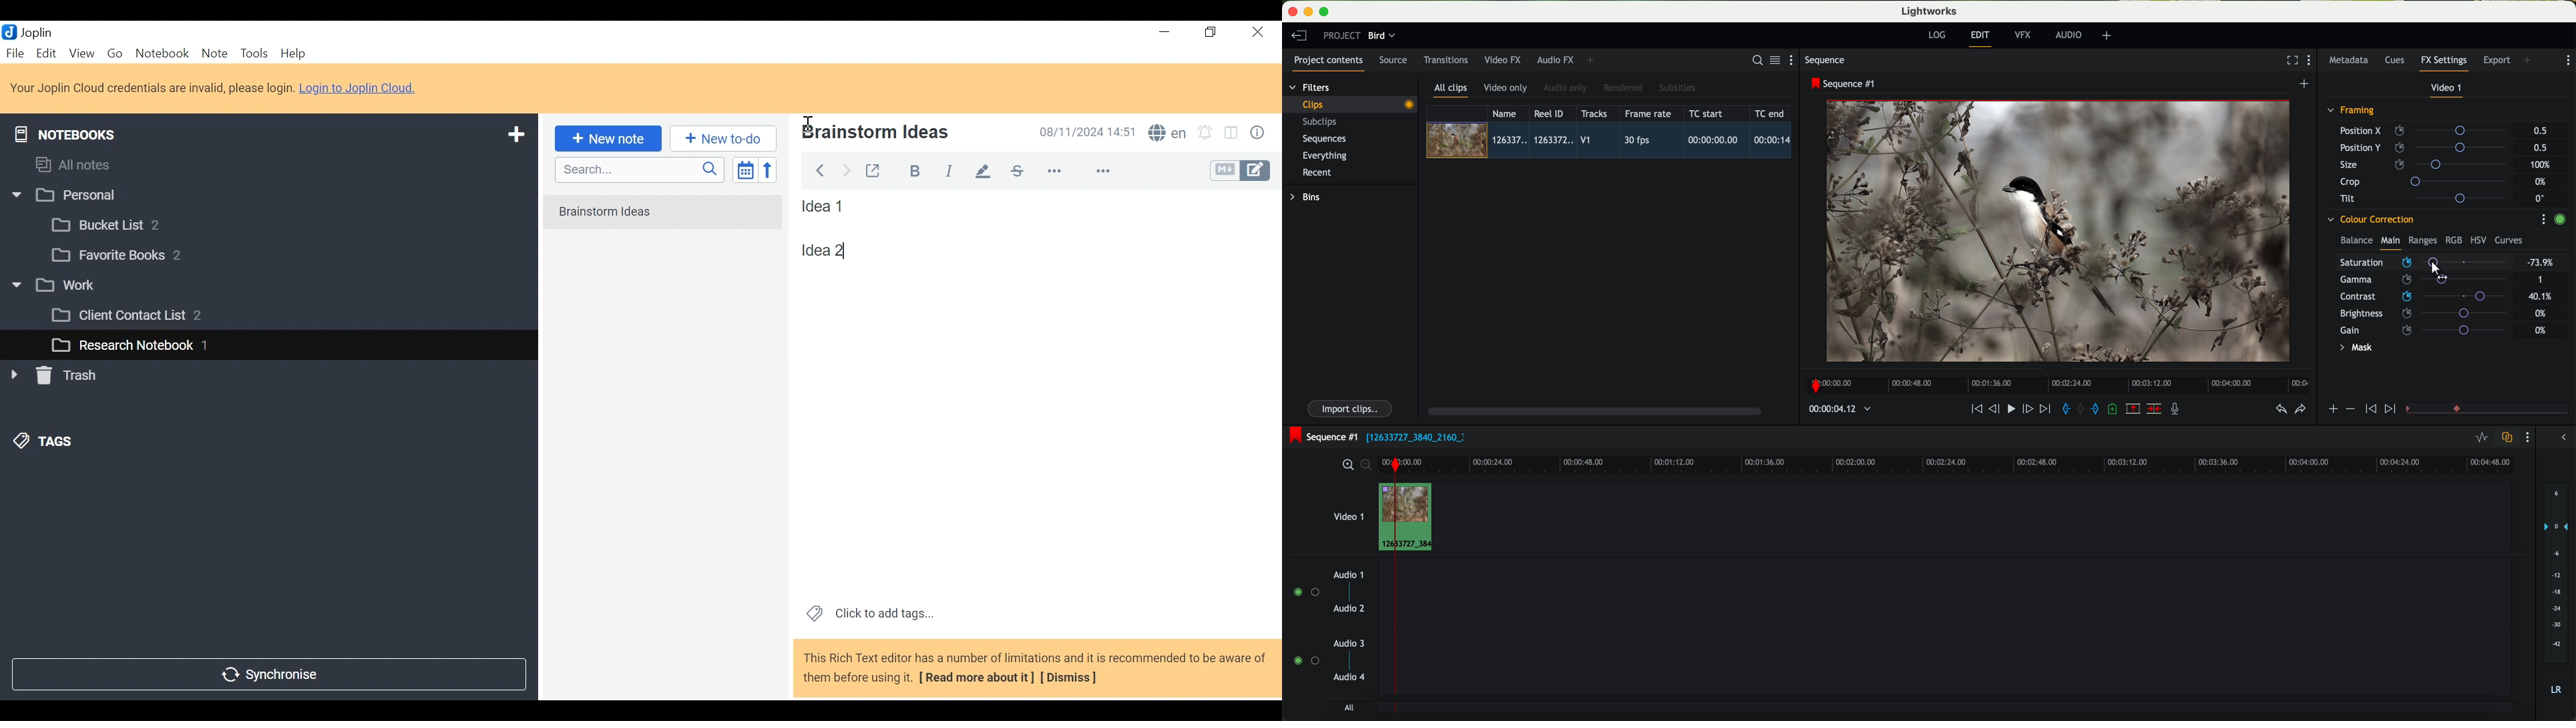  Describe the element at coordinates (1349, 707) in the screenshot. I see `all` at that location.